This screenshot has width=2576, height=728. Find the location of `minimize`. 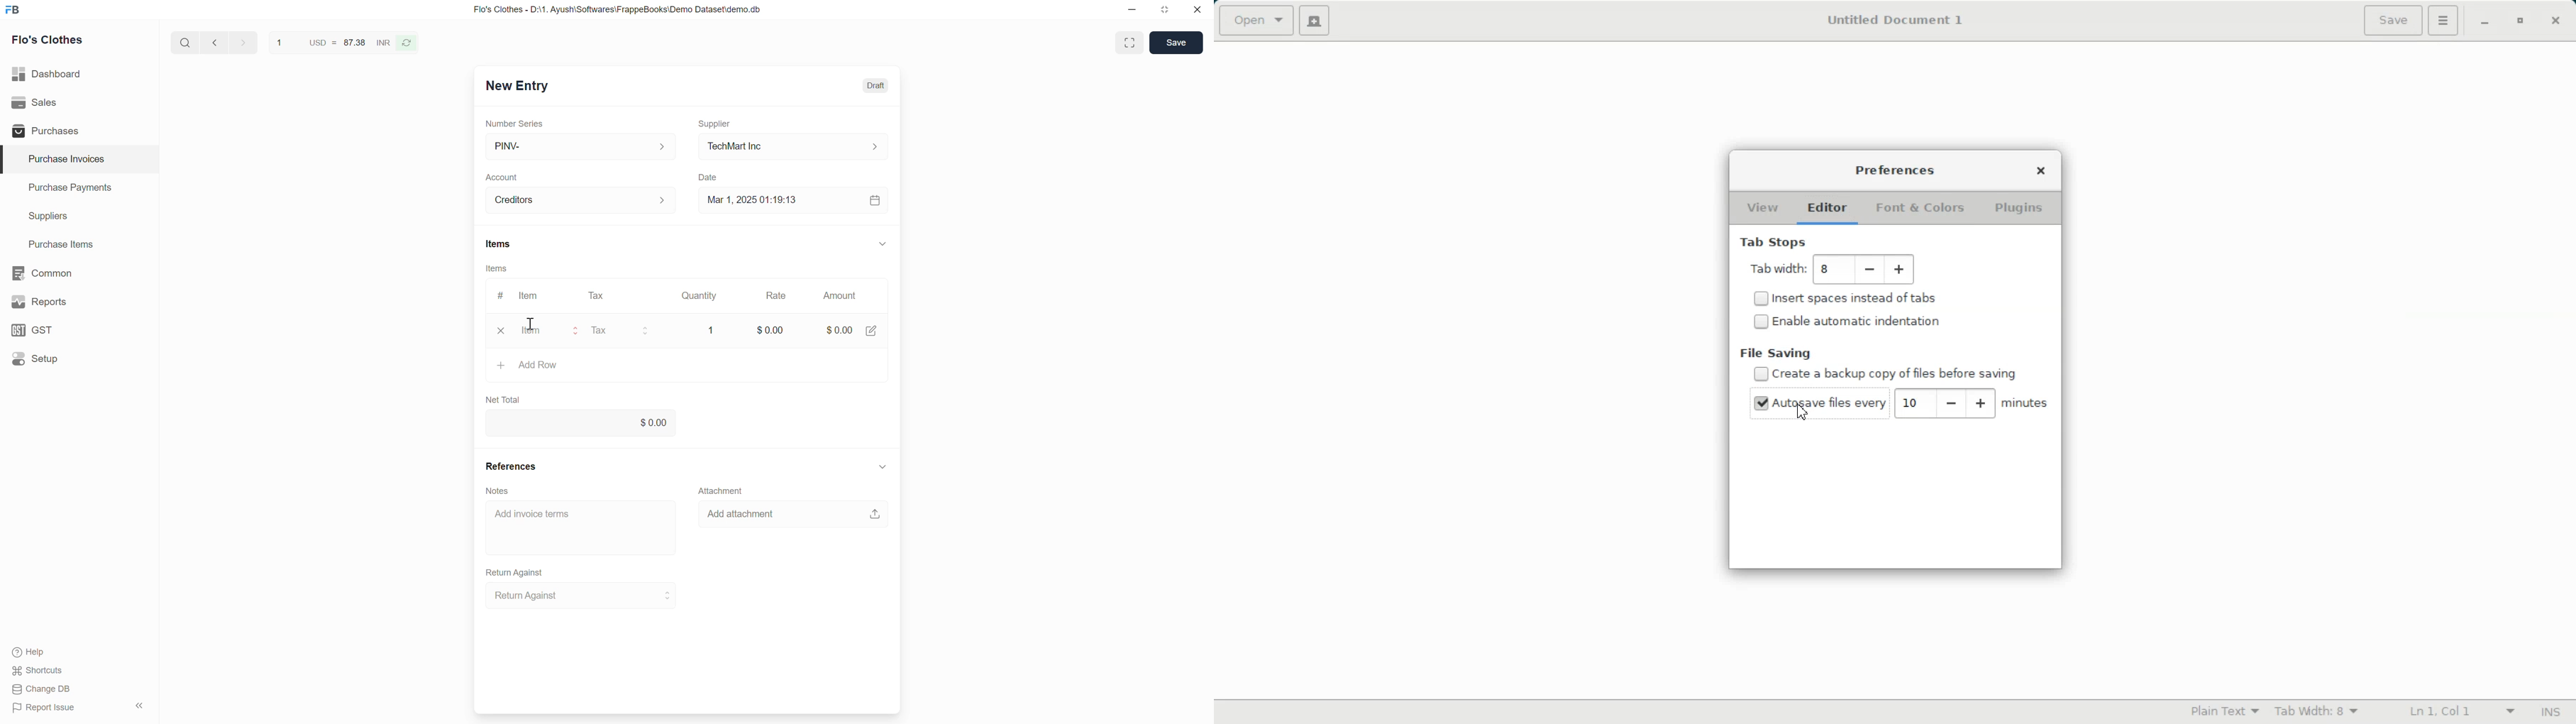

minimize is located at coordinates (1133, 12).